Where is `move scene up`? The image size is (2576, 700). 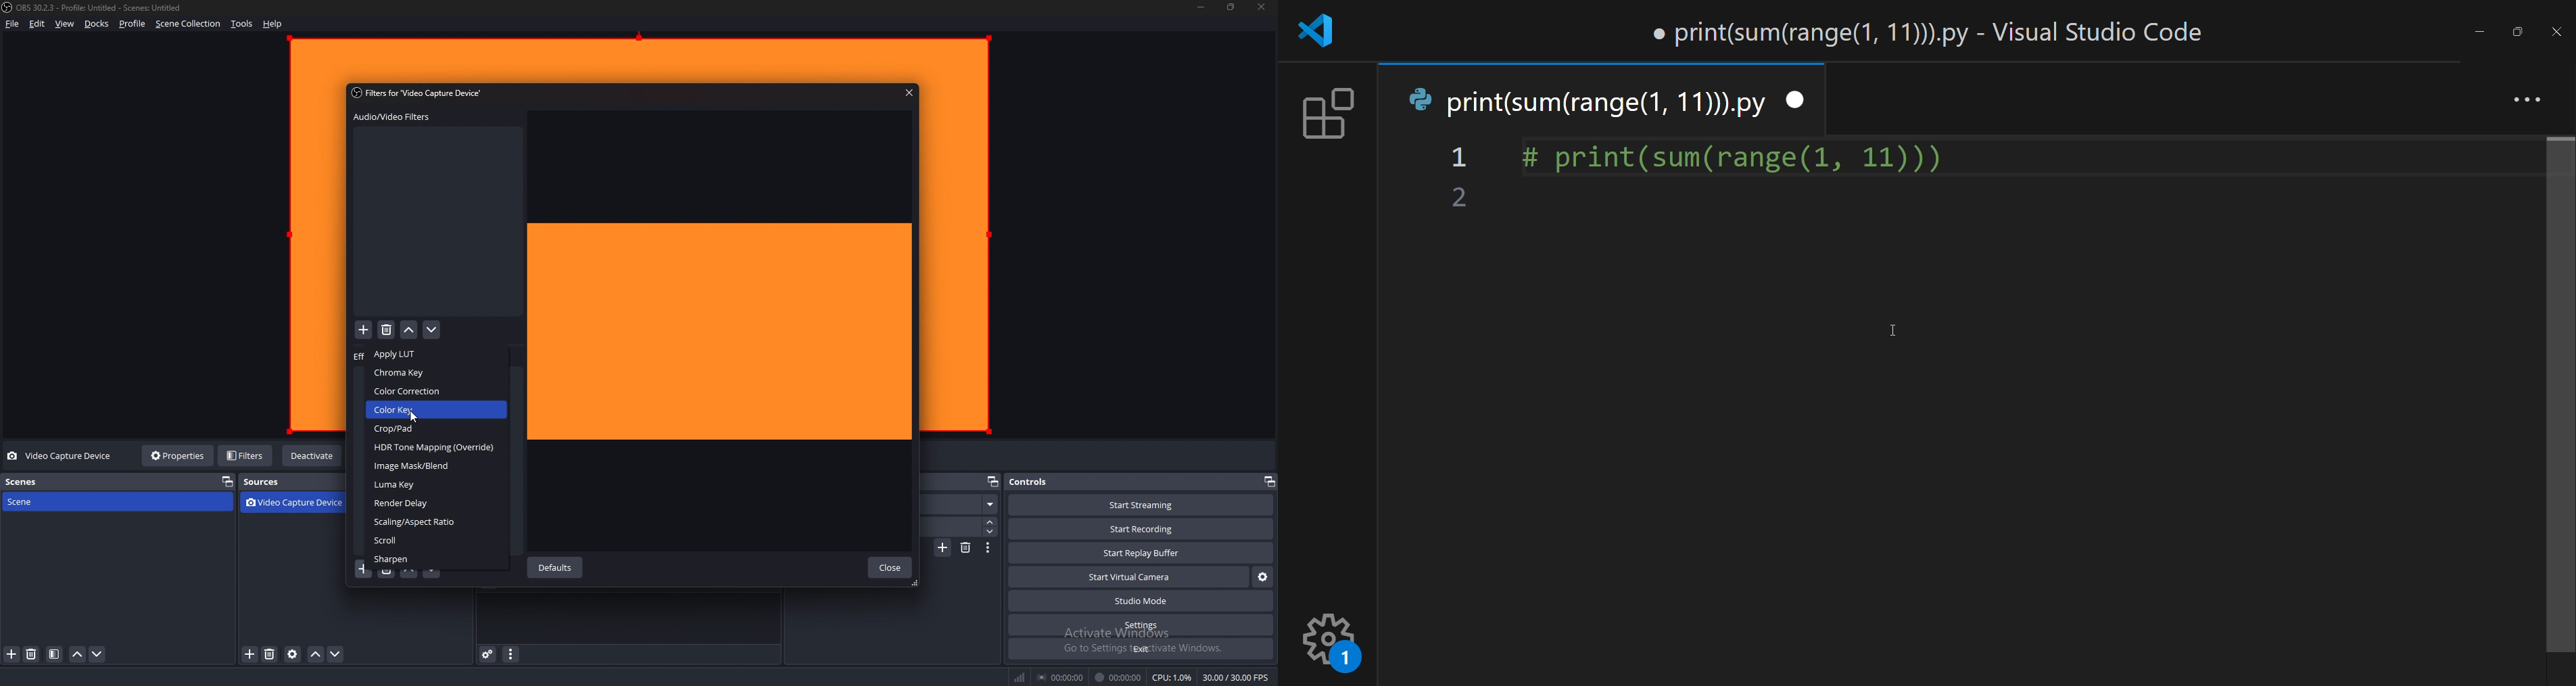 move scene up is located at coordinates (79, 655).